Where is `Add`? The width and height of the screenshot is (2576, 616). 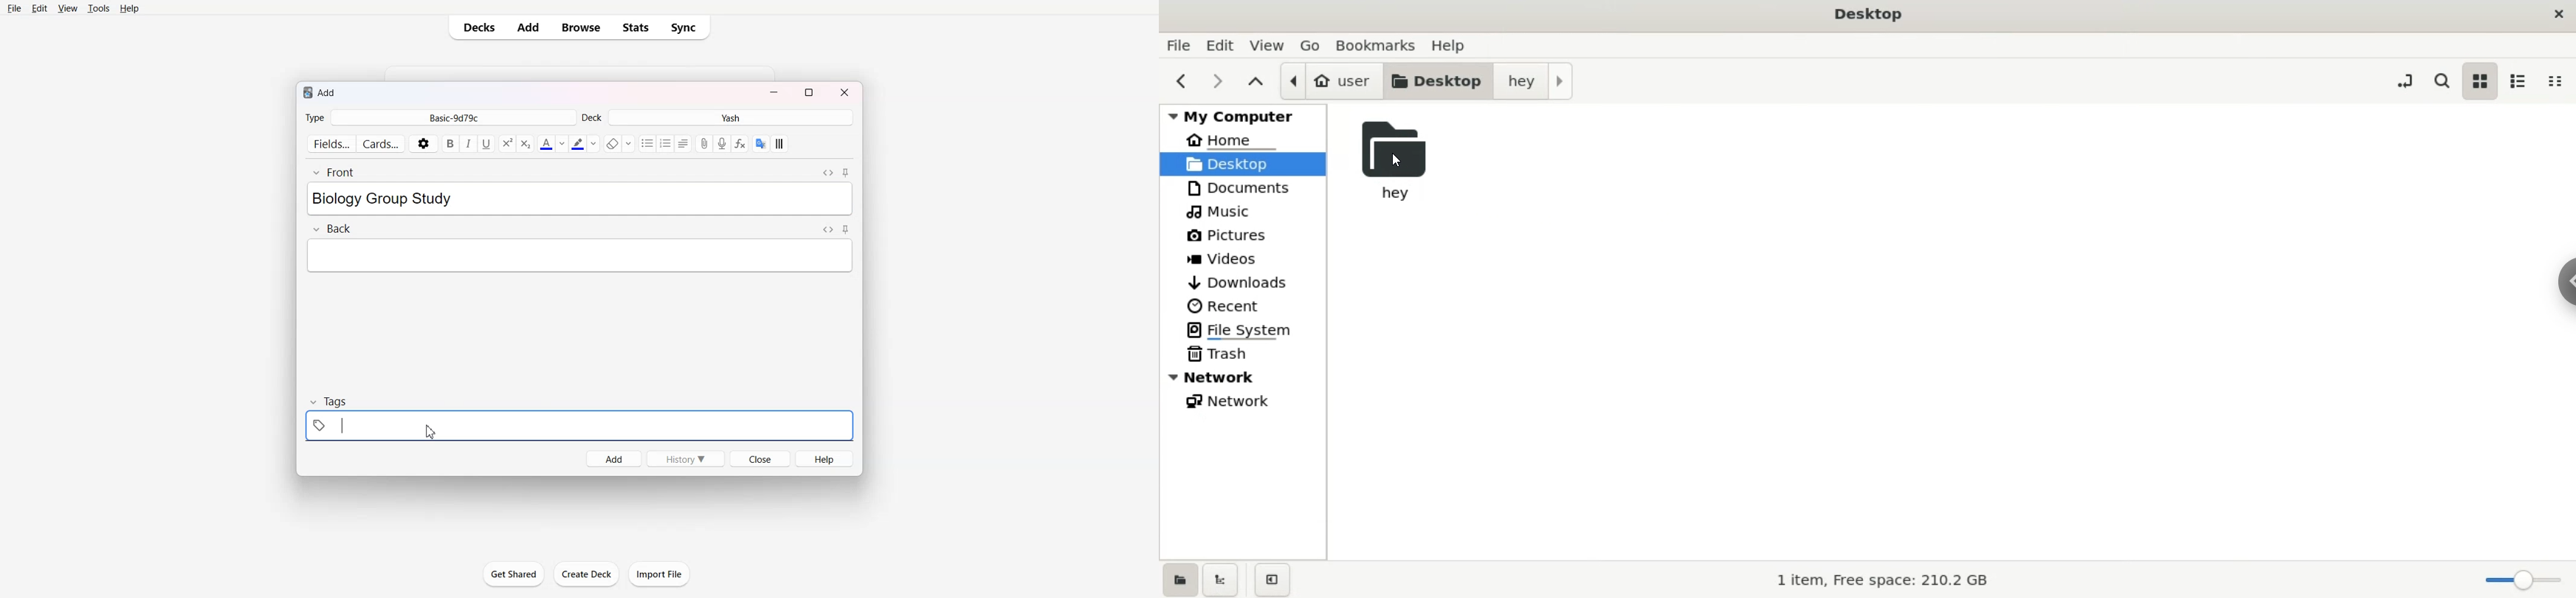
Add is located at coordinates (613, 459).